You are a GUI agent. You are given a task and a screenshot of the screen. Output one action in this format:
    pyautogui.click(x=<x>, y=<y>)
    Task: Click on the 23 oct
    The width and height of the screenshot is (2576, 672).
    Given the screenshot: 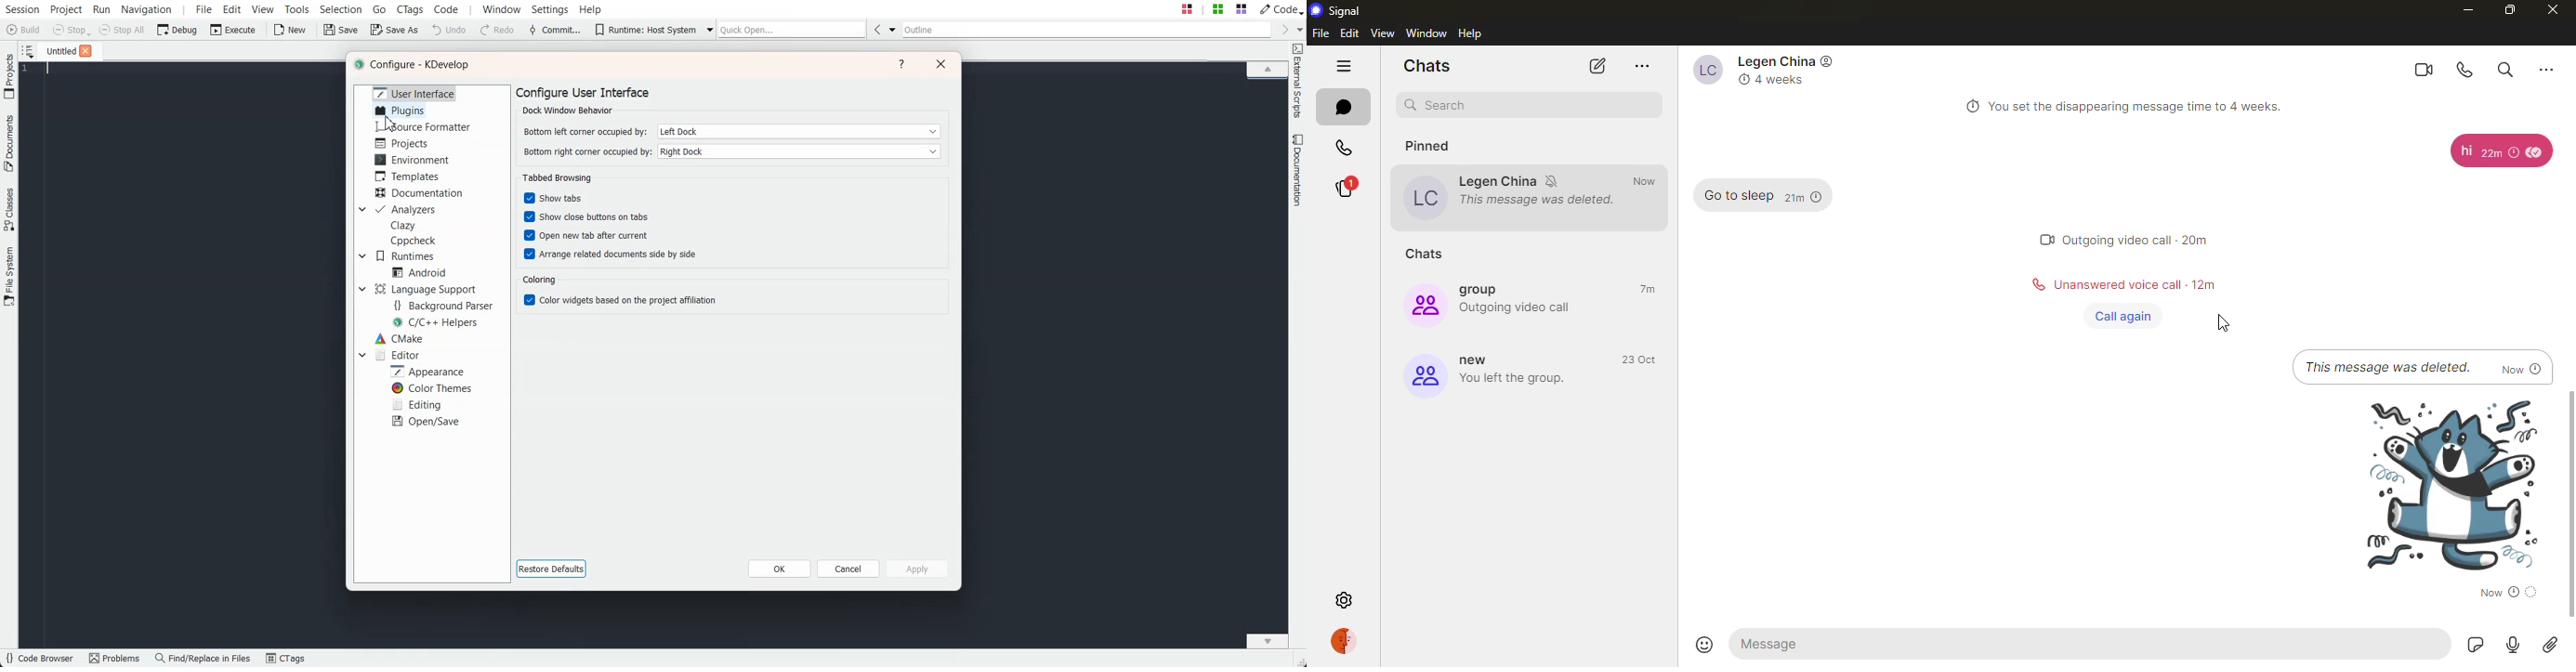 What is the action you would take?
    pyautogui.click(x=1638, y=359)
    